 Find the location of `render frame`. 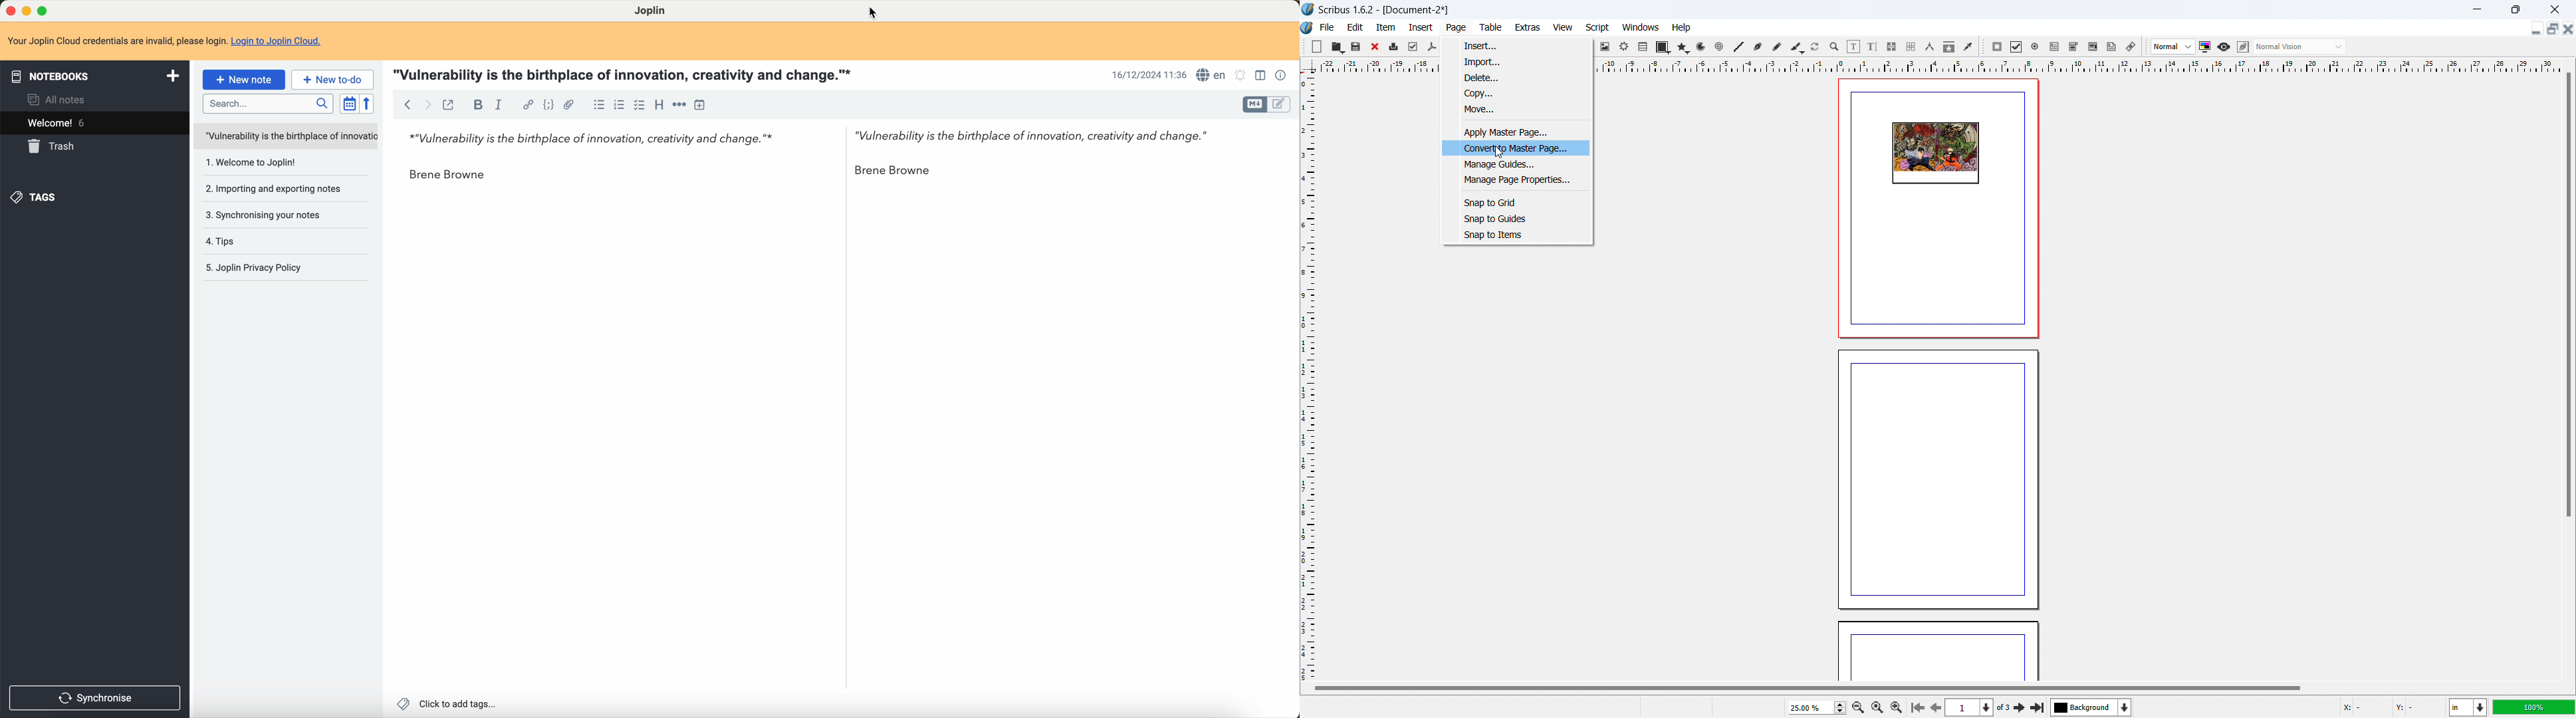

render frame is located at coordinates (1624, 47).